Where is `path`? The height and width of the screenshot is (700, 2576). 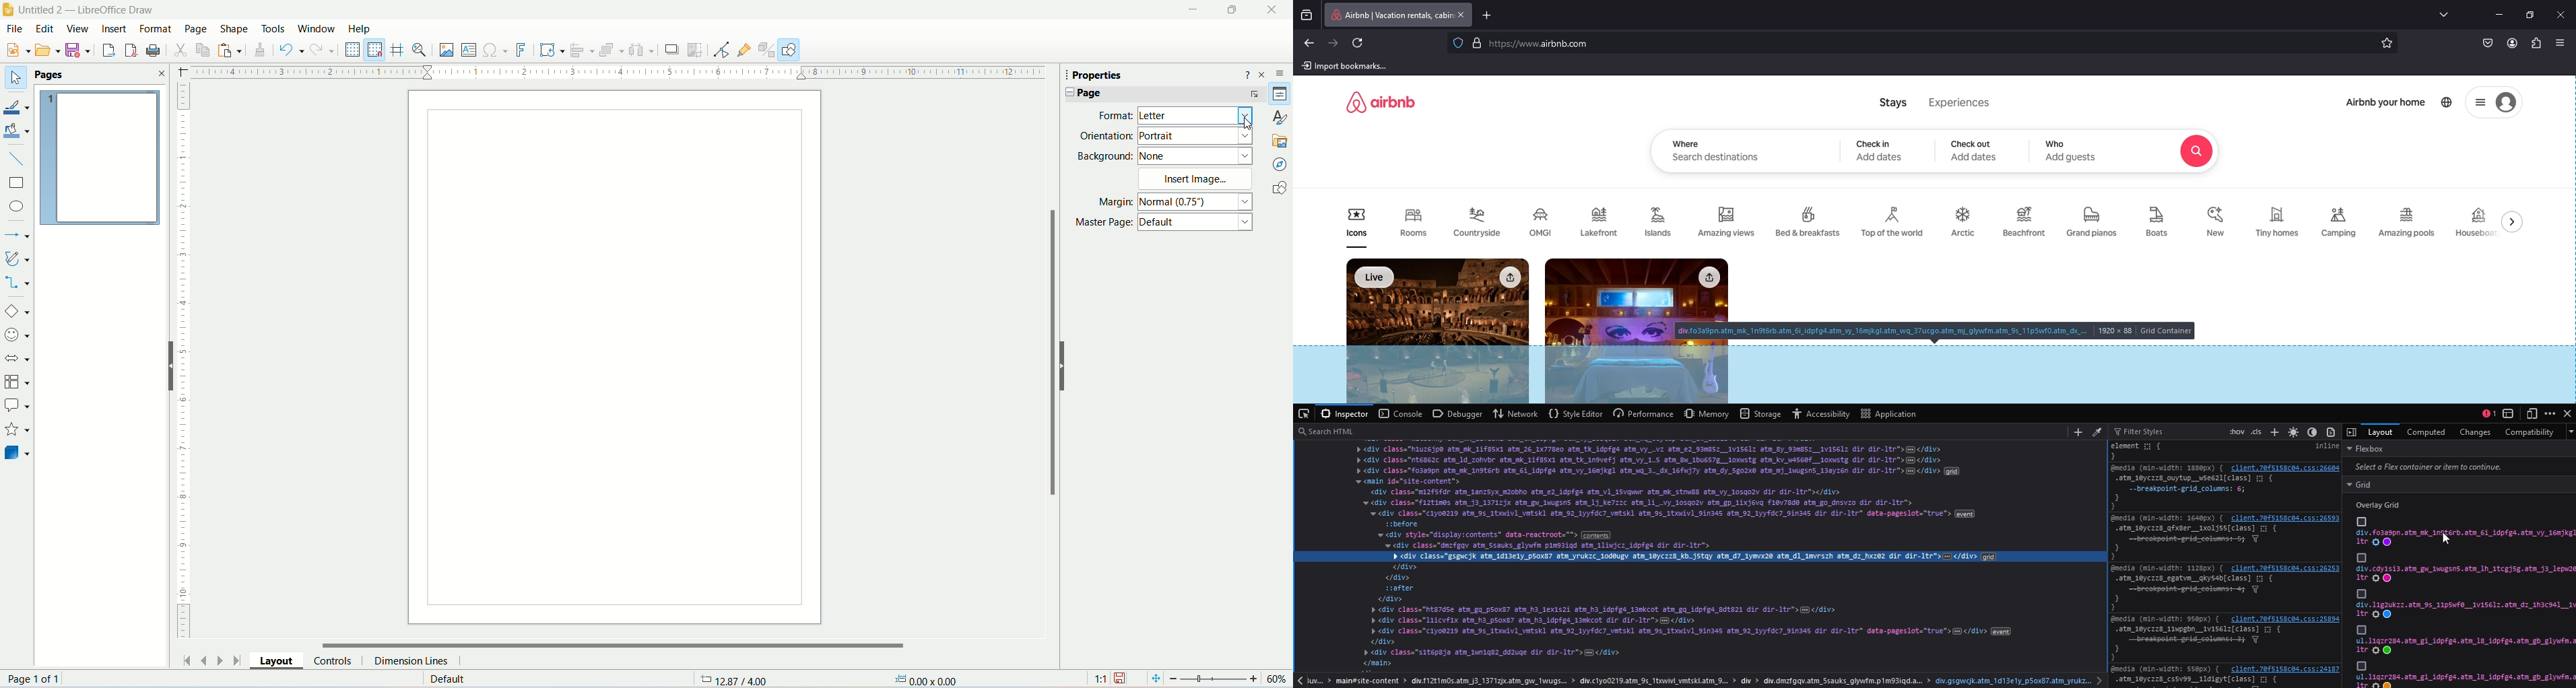 path is located at coordinates (1702, 681).